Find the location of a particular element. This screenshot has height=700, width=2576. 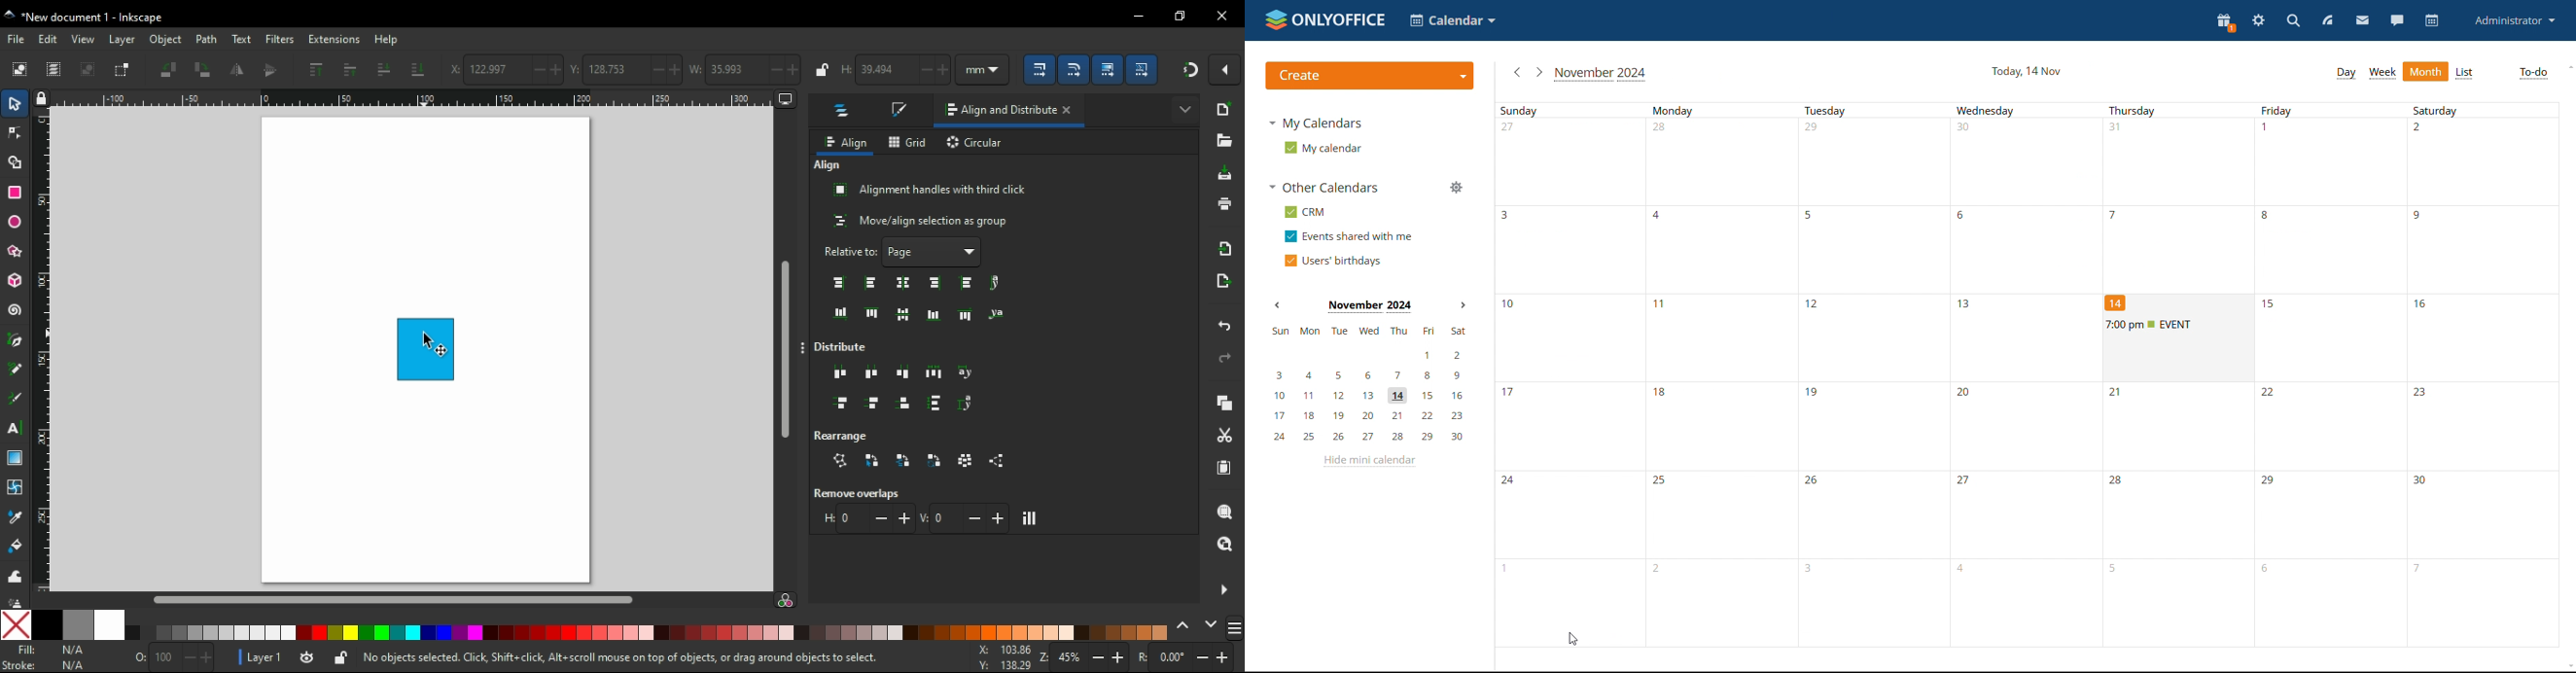

pen tool is located at coordinates (19, 340).